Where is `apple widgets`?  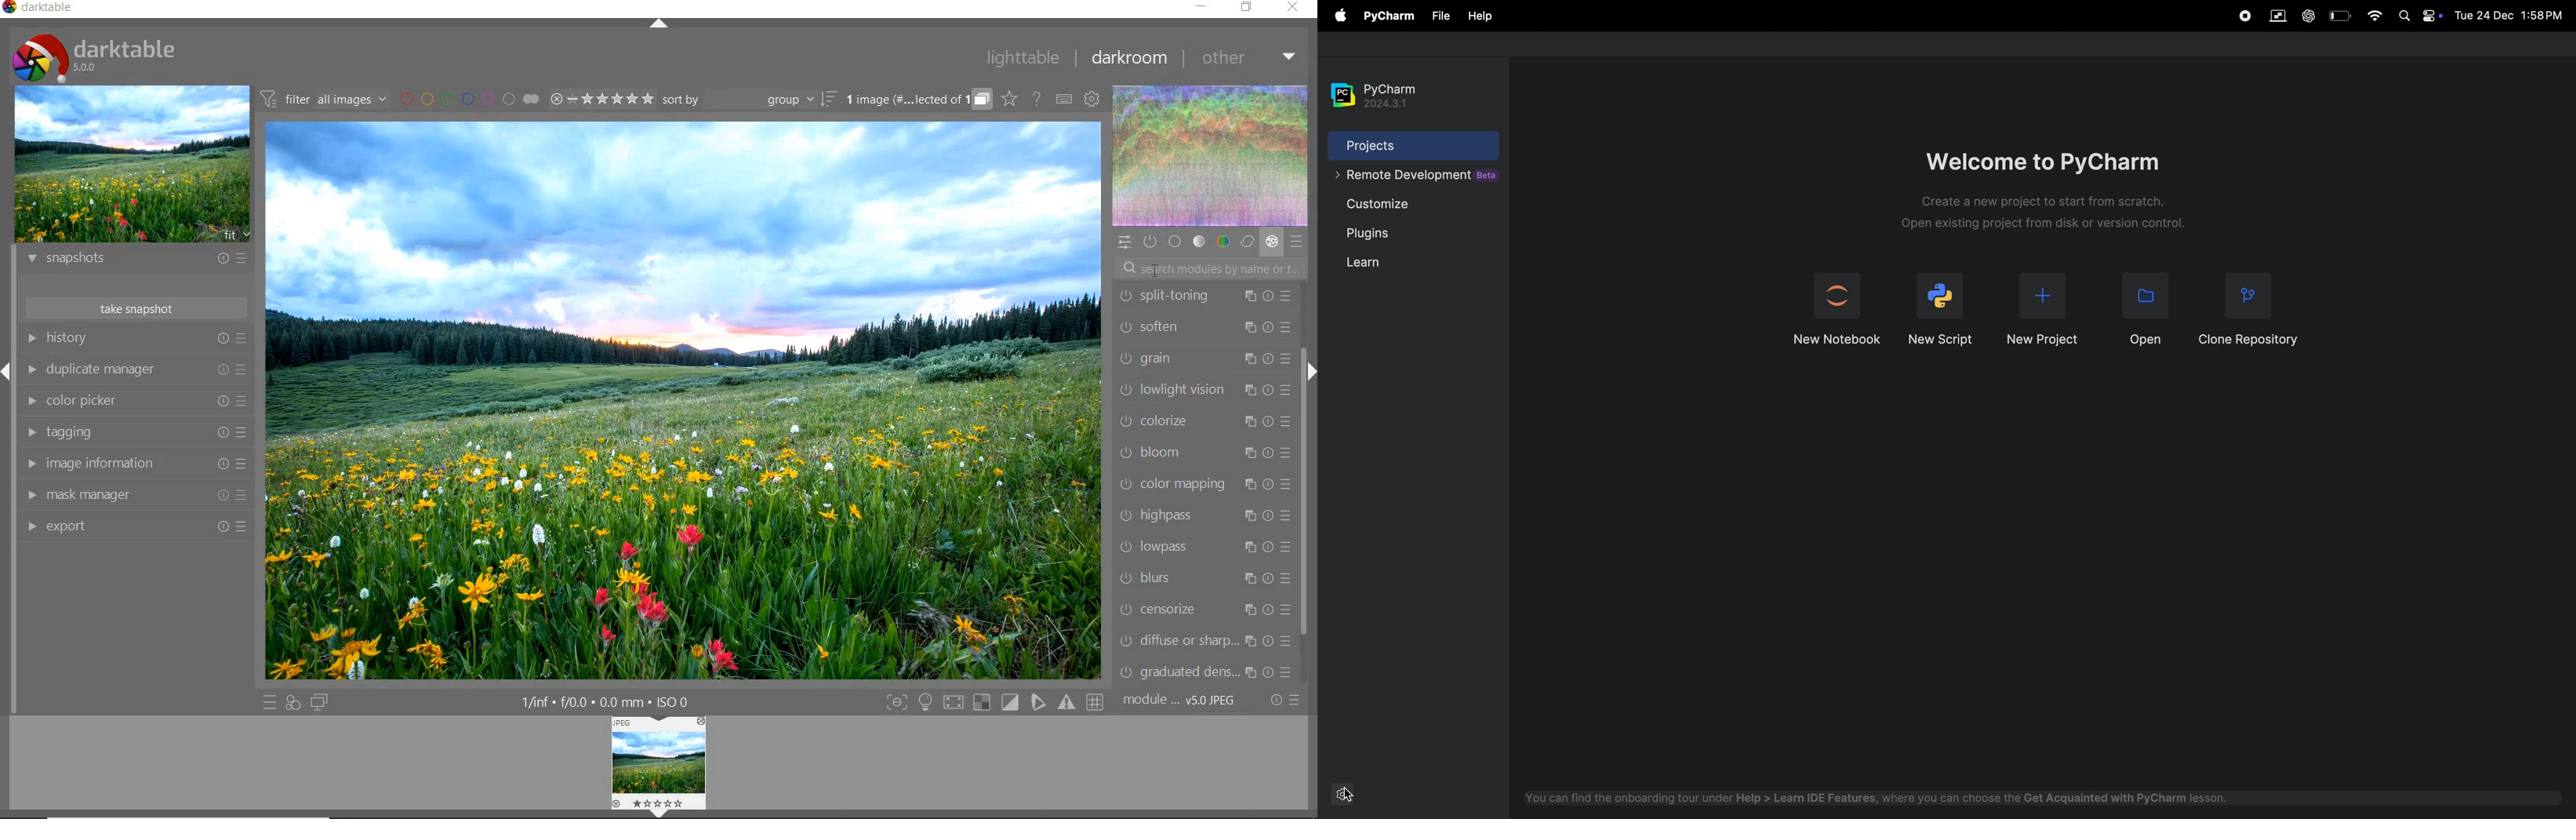 apple widgets is located at coordinates (2418, 18).